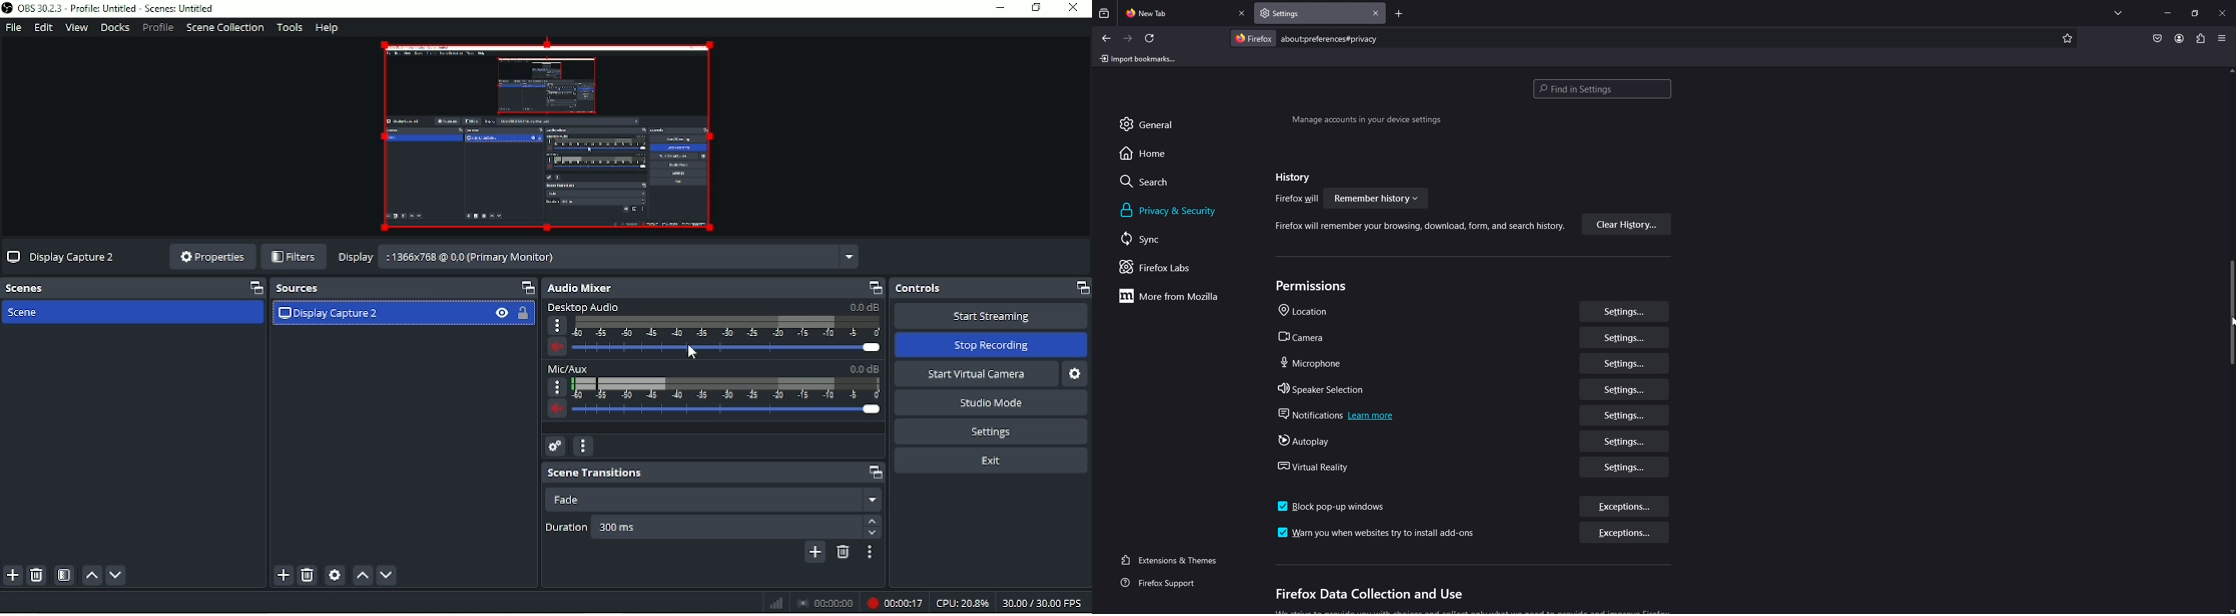 The width and height of the screenshot is (2240, 616). I want to click on Profile, so click(157, 28).